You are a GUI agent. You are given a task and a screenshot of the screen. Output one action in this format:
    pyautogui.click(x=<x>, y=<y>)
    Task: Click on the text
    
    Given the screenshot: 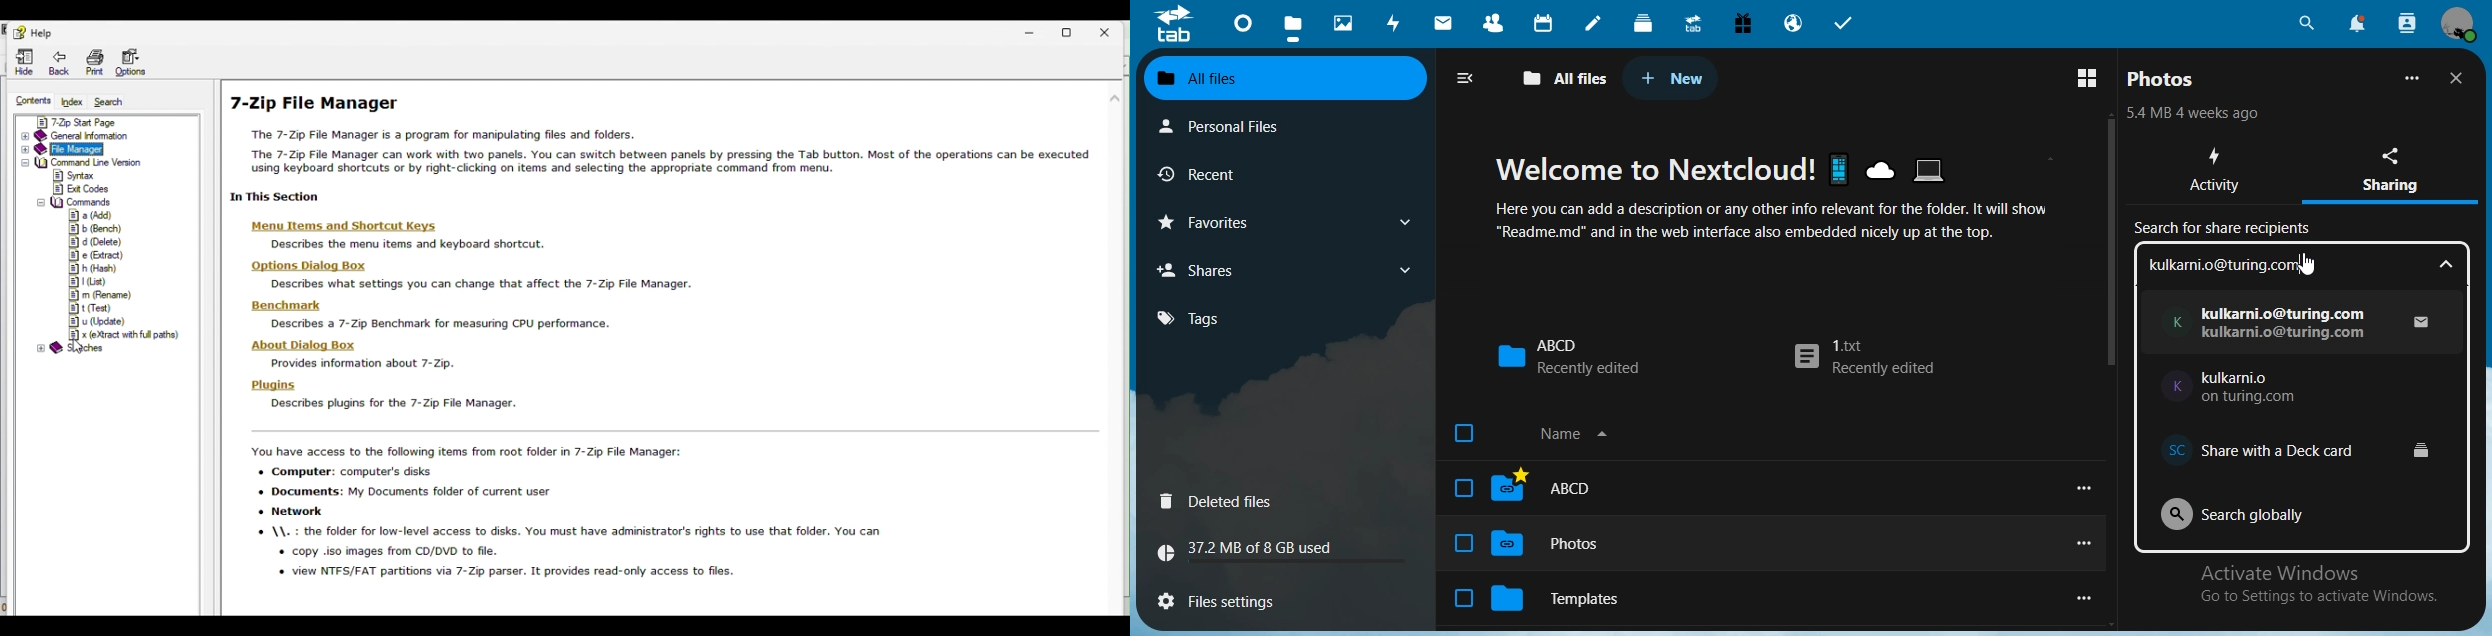 What is the action you would take?
    pyautogui.click(x=1254, y=551)
    